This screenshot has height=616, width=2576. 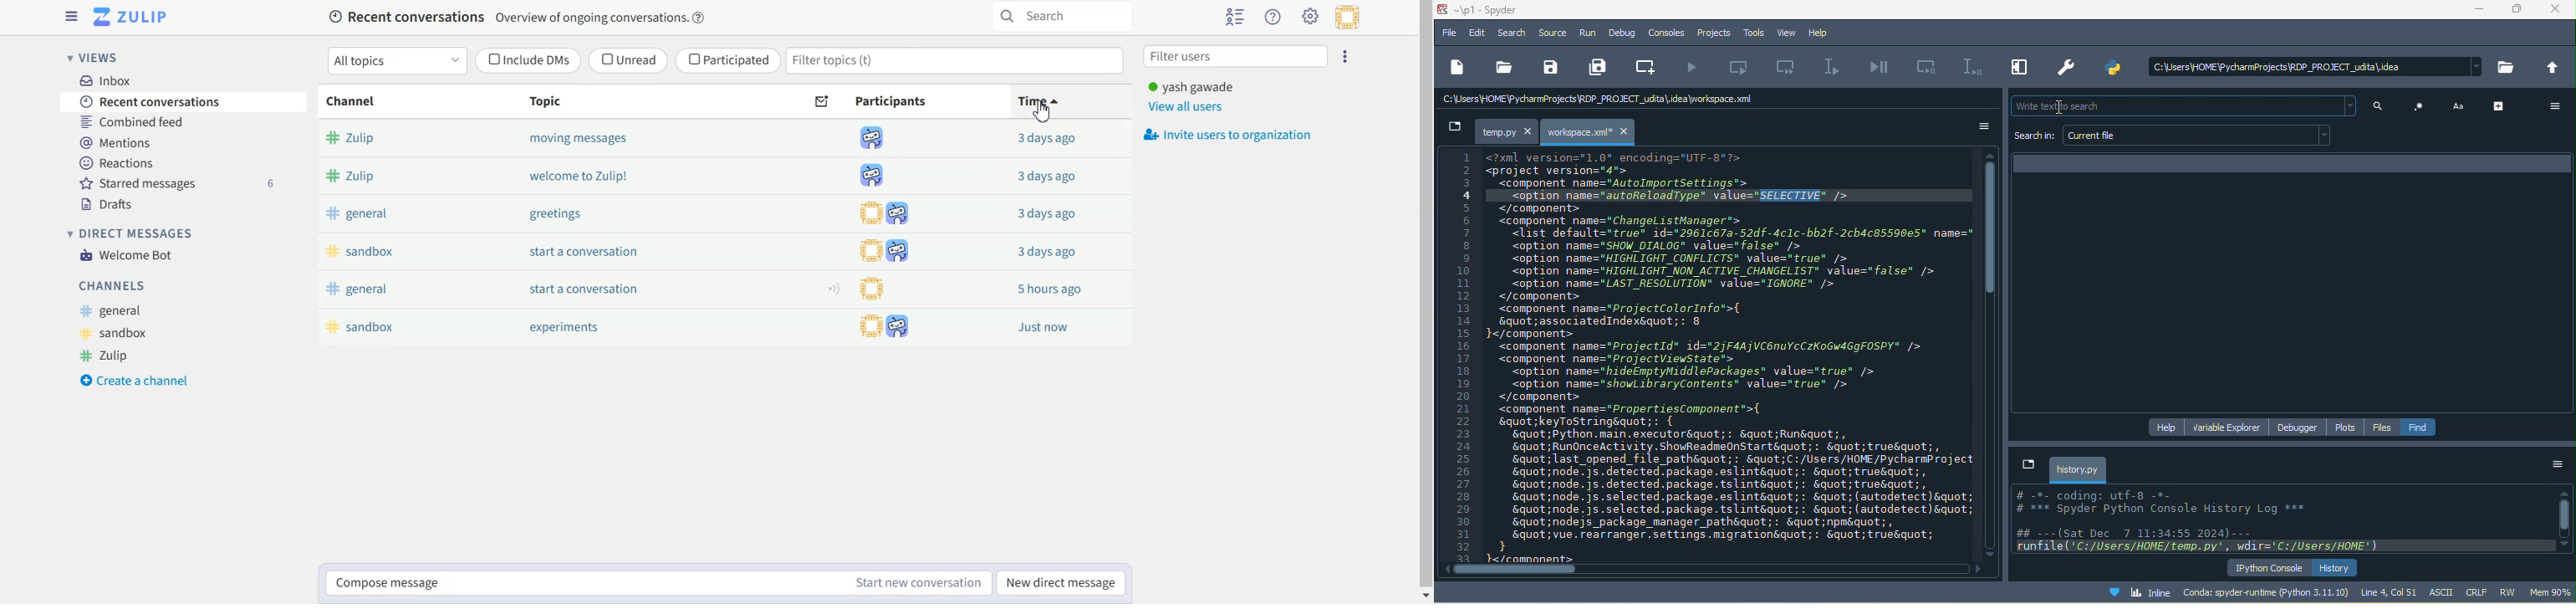 What do you see at coordinates (1976, 126) in the screenshot?
I see `option` at bounding box center [1976, 126].